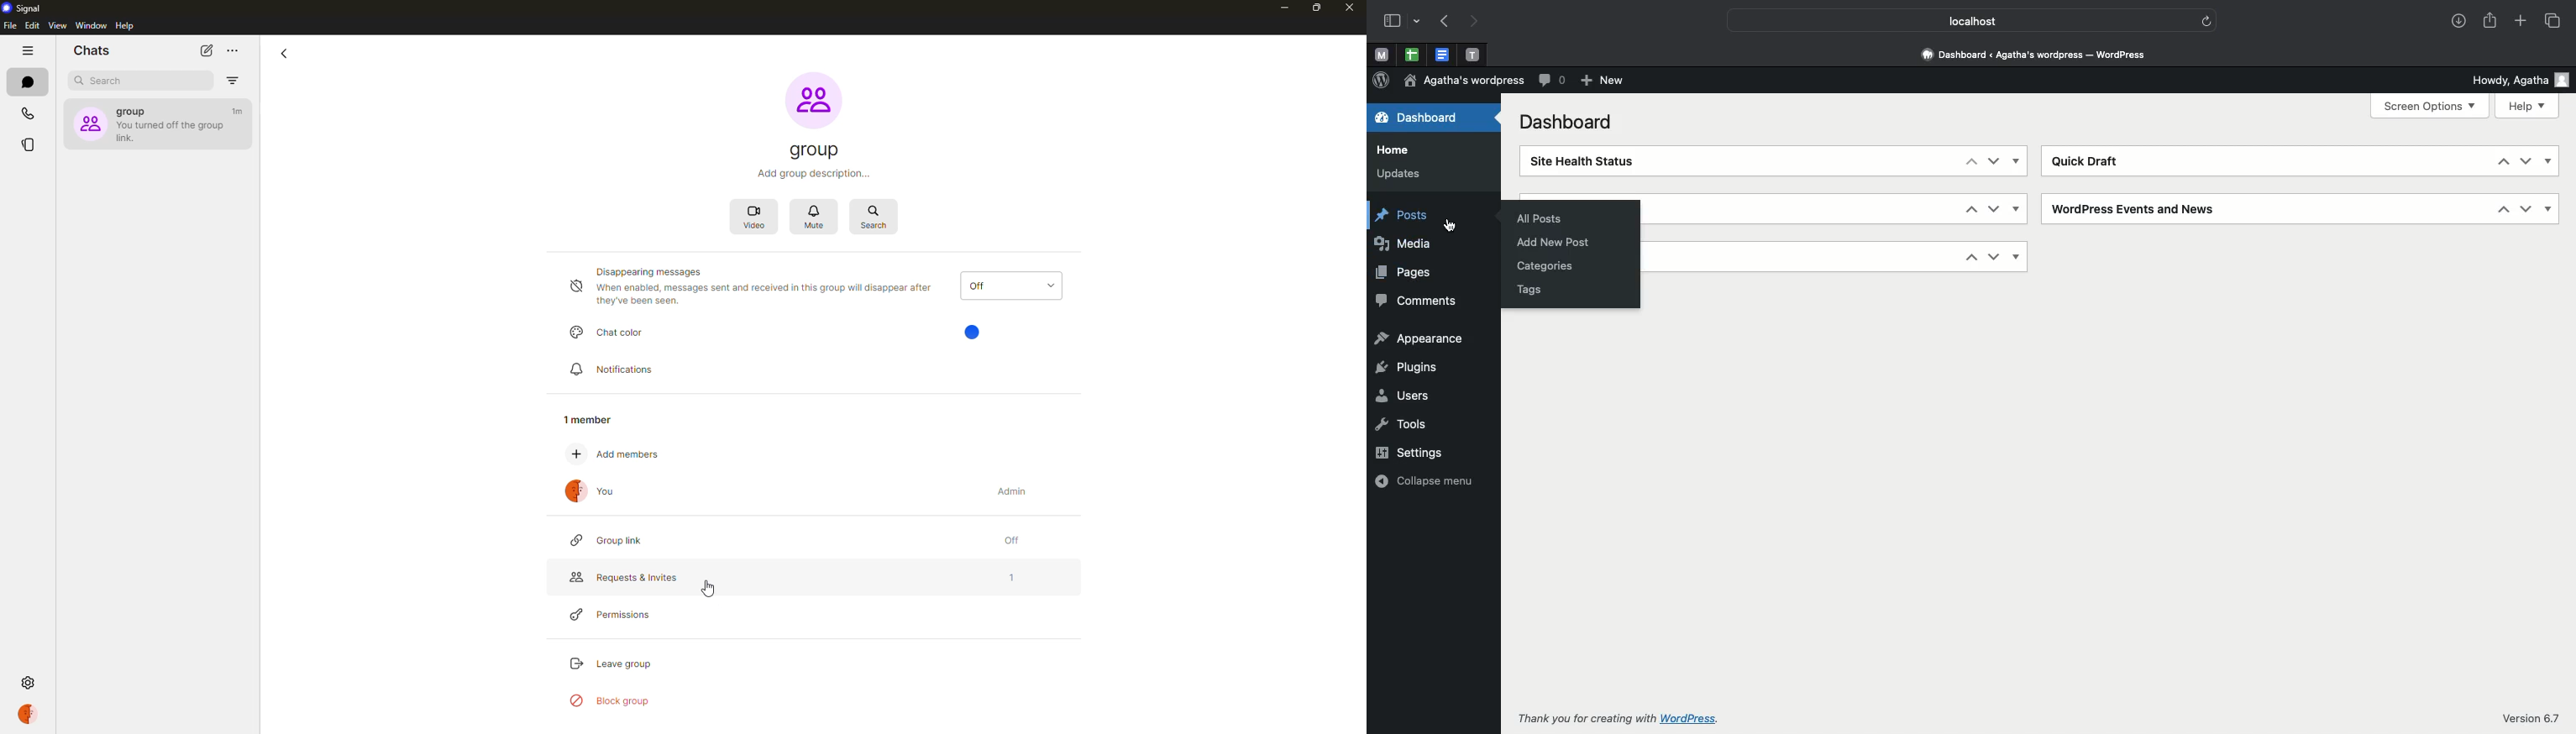 The height and width of the screenshot is (756, 2576). What do you see at coordinates (1960, 22) in the screenshot?
I see `Local host` at bounding box center [1960, 22].